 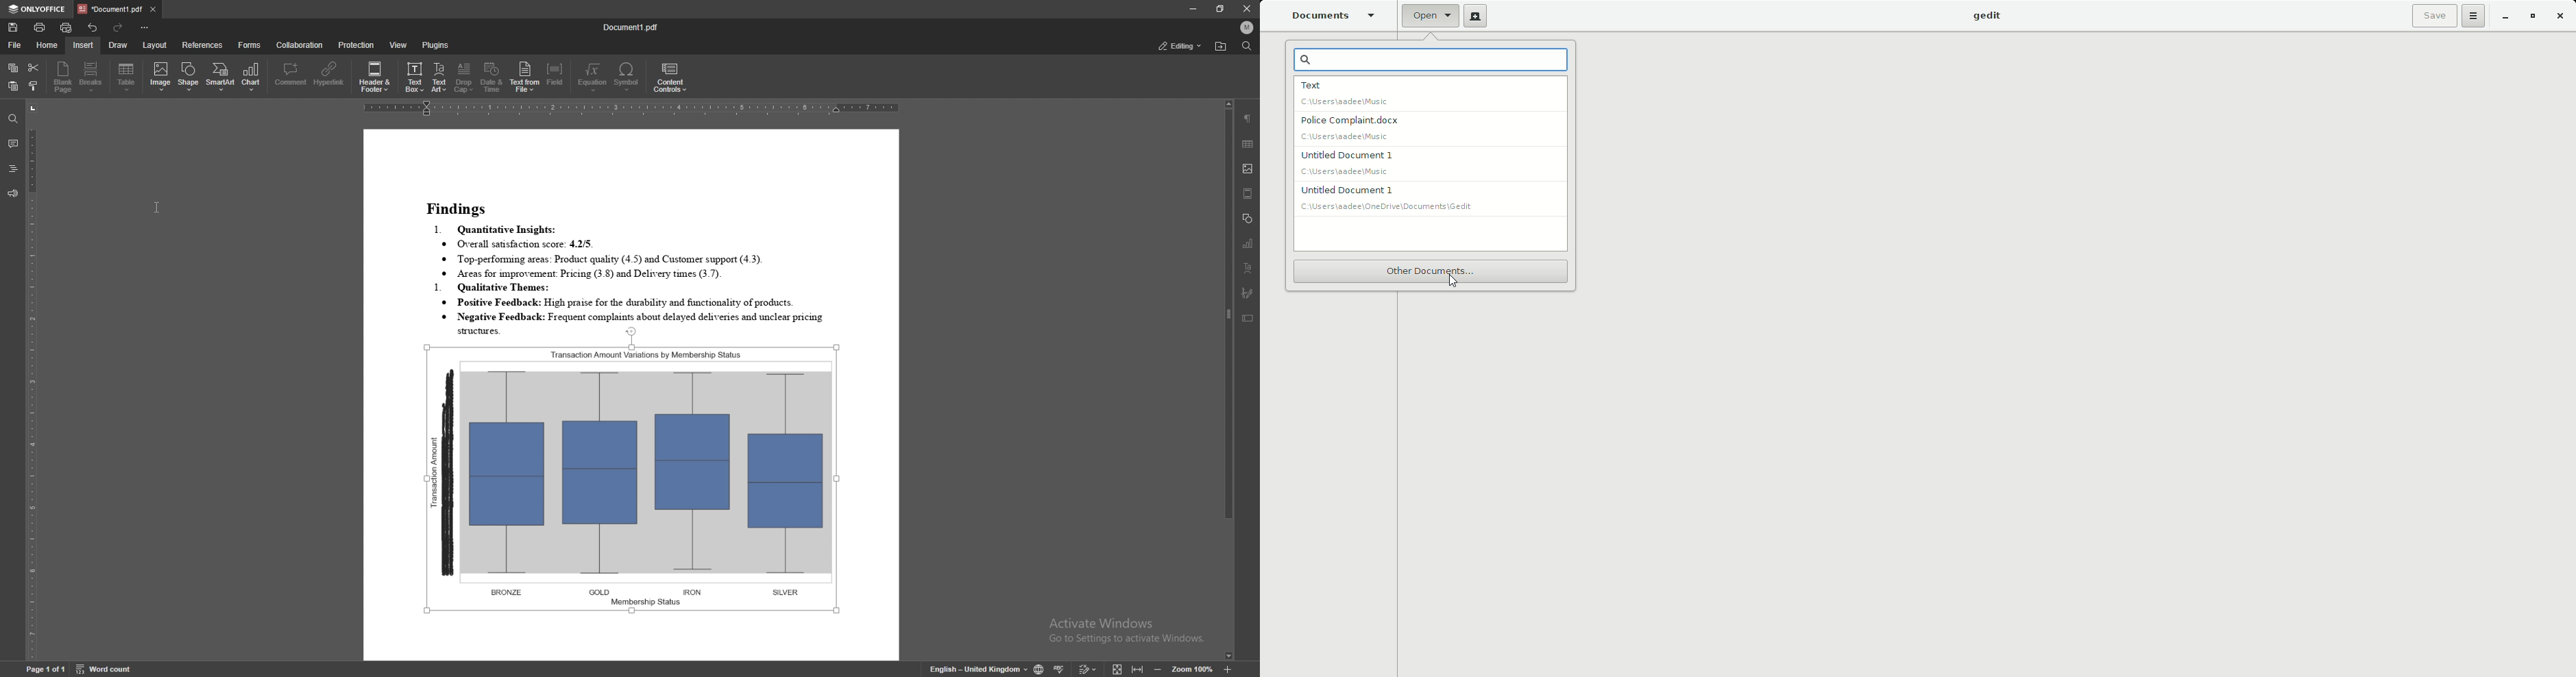 What do you see at coordinates (328, 75) in the screenshot?
I see `hyperlink` at bounding box center [328, 75].